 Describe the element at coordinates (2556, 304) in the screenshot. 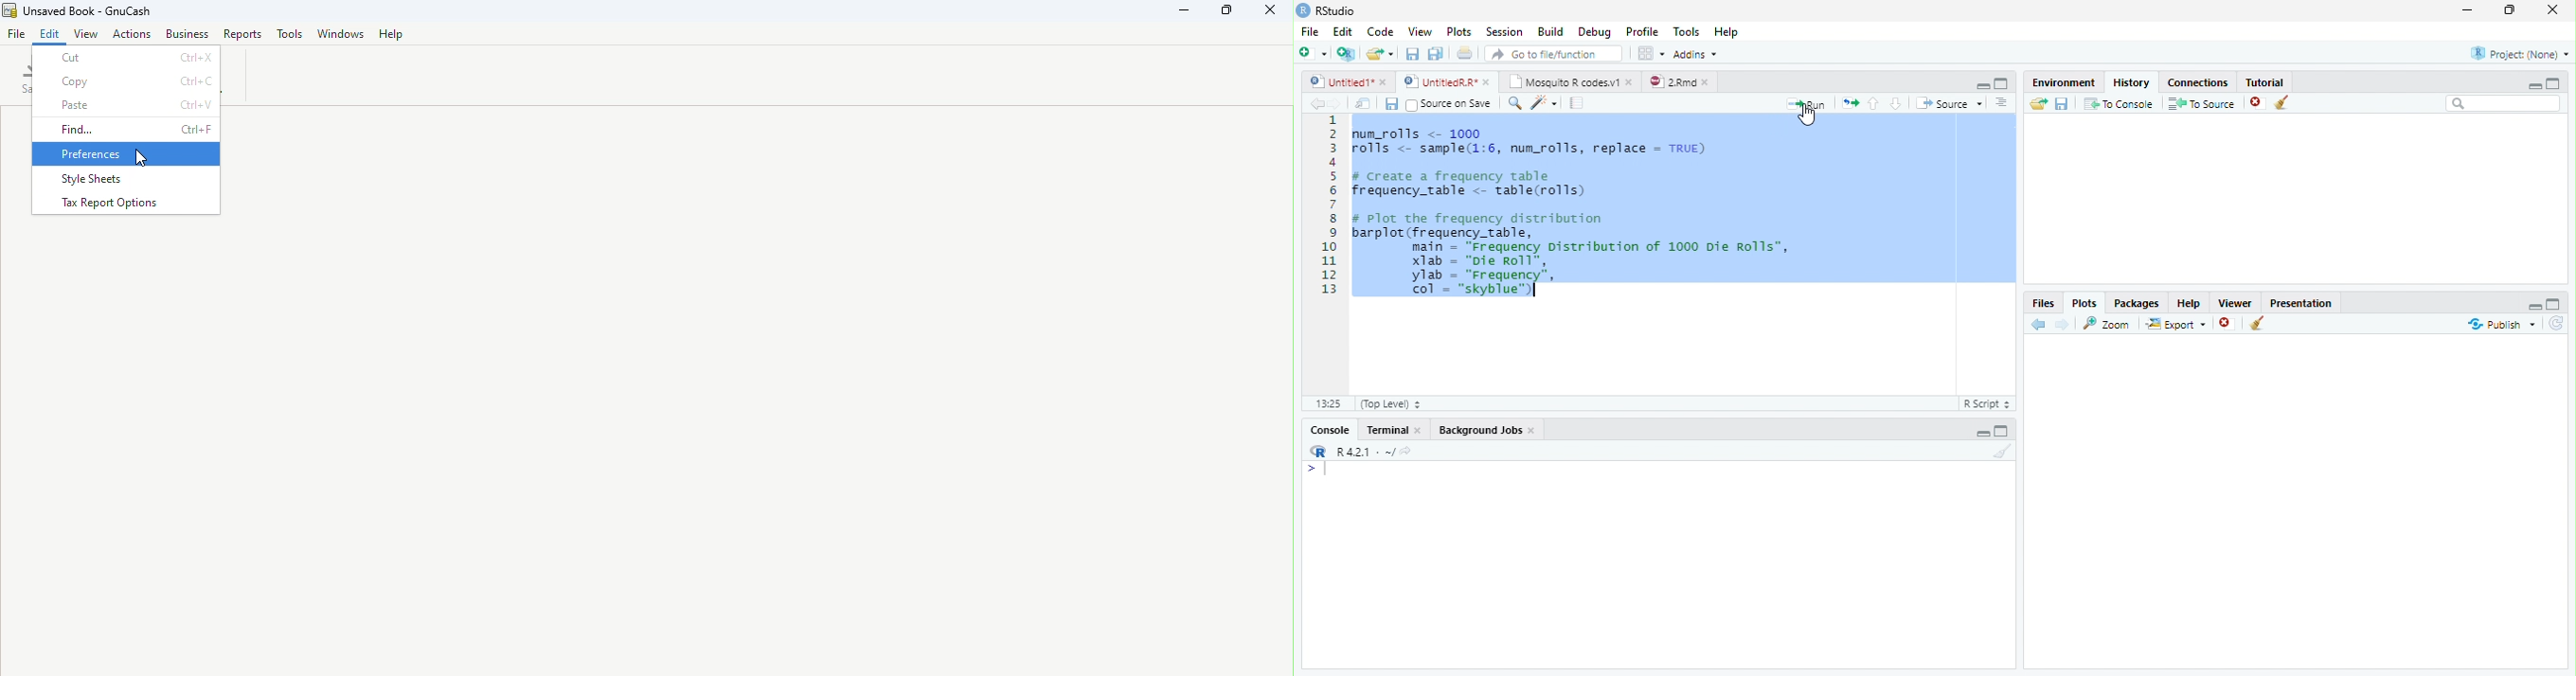

I see `Full Height` at that location.